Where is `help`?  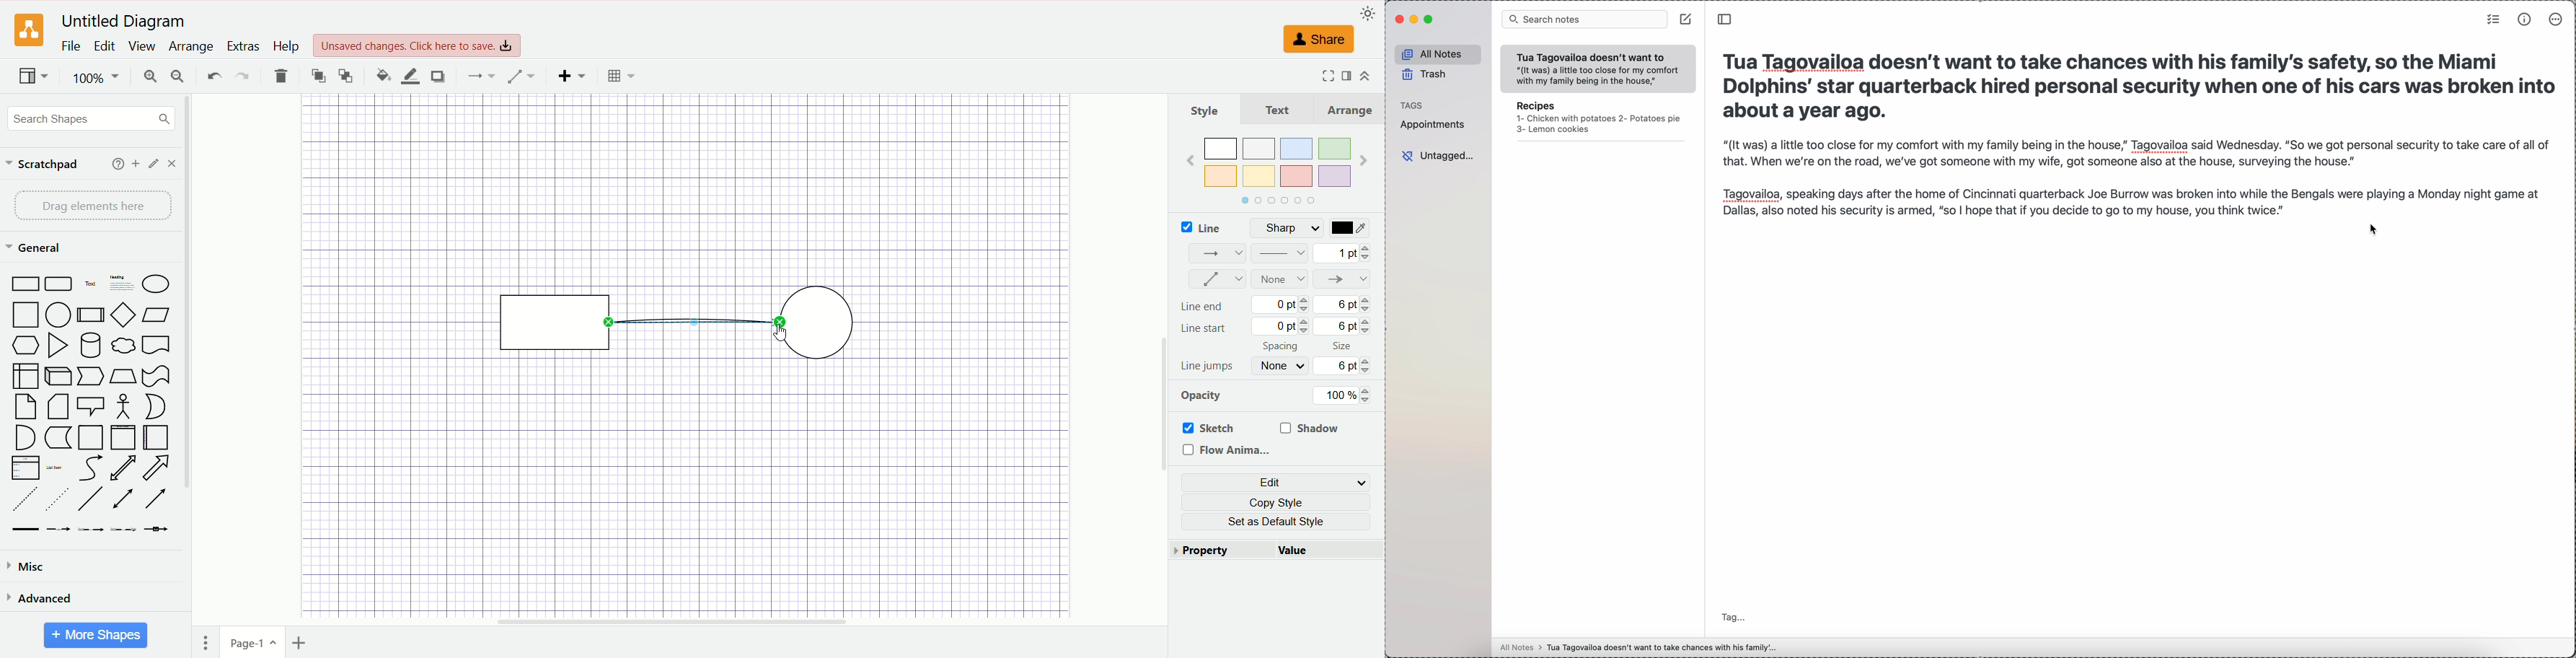 help is located at coordinates (115, 164).